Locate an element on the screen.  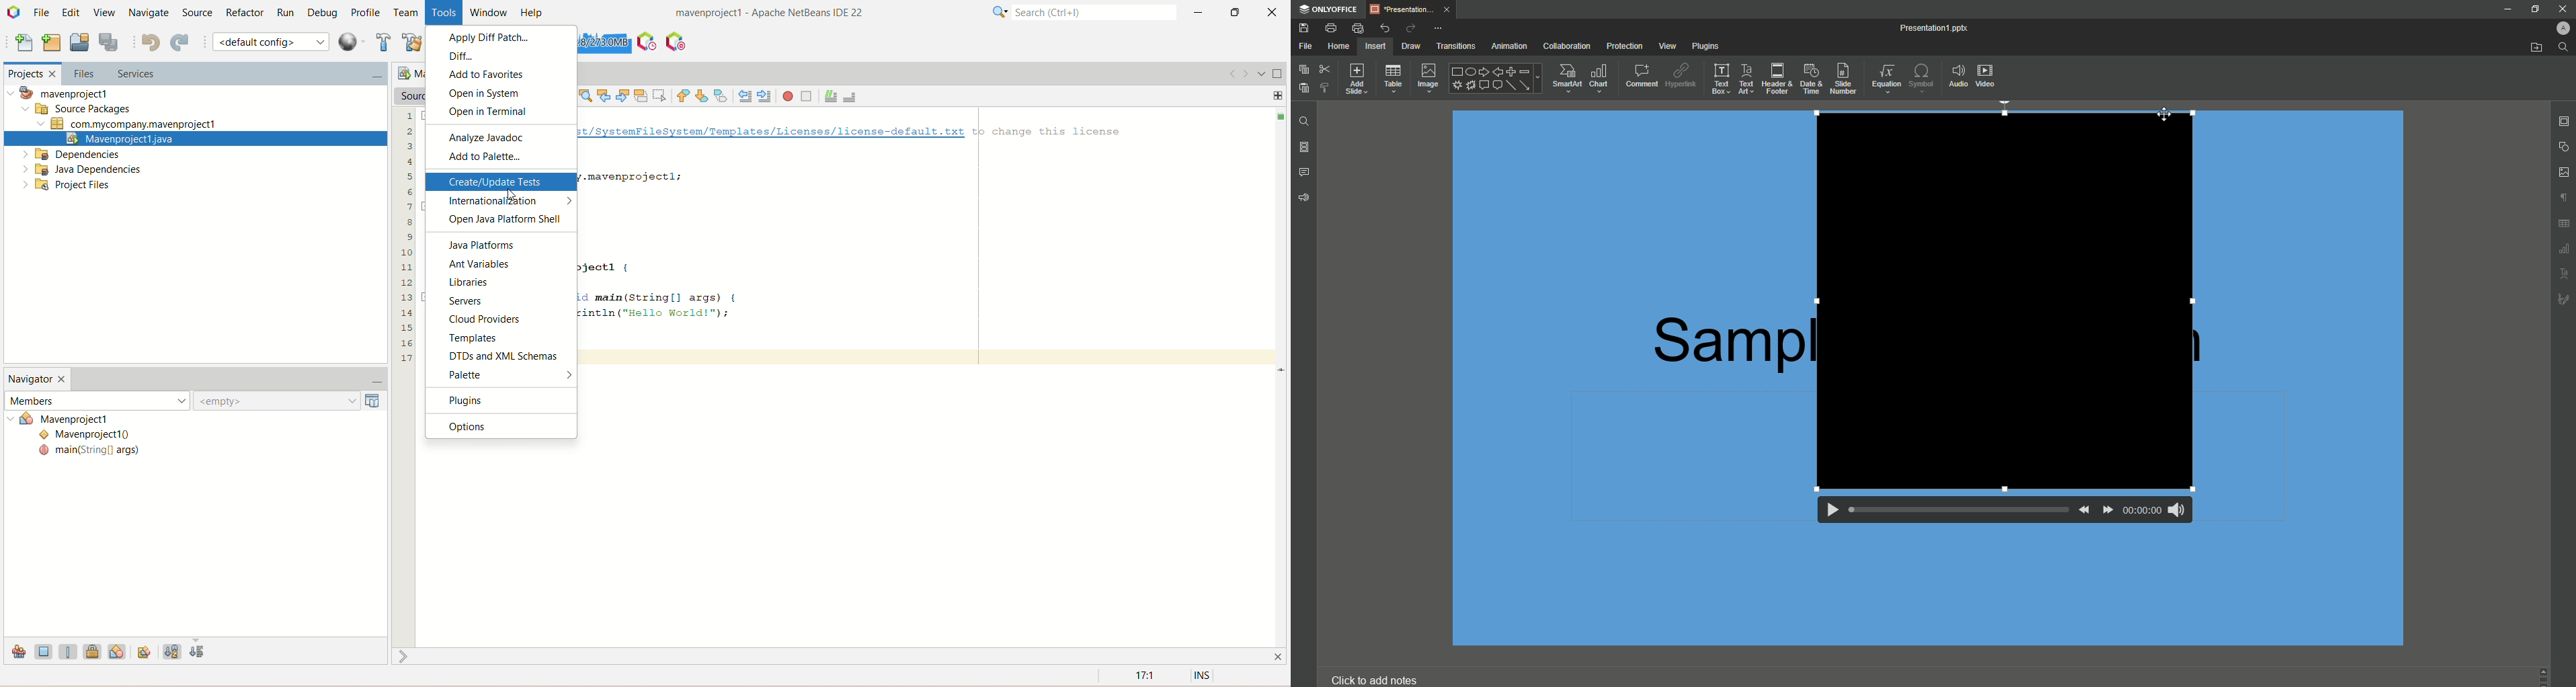
Video Controls is located at coordinates (1997, 515).